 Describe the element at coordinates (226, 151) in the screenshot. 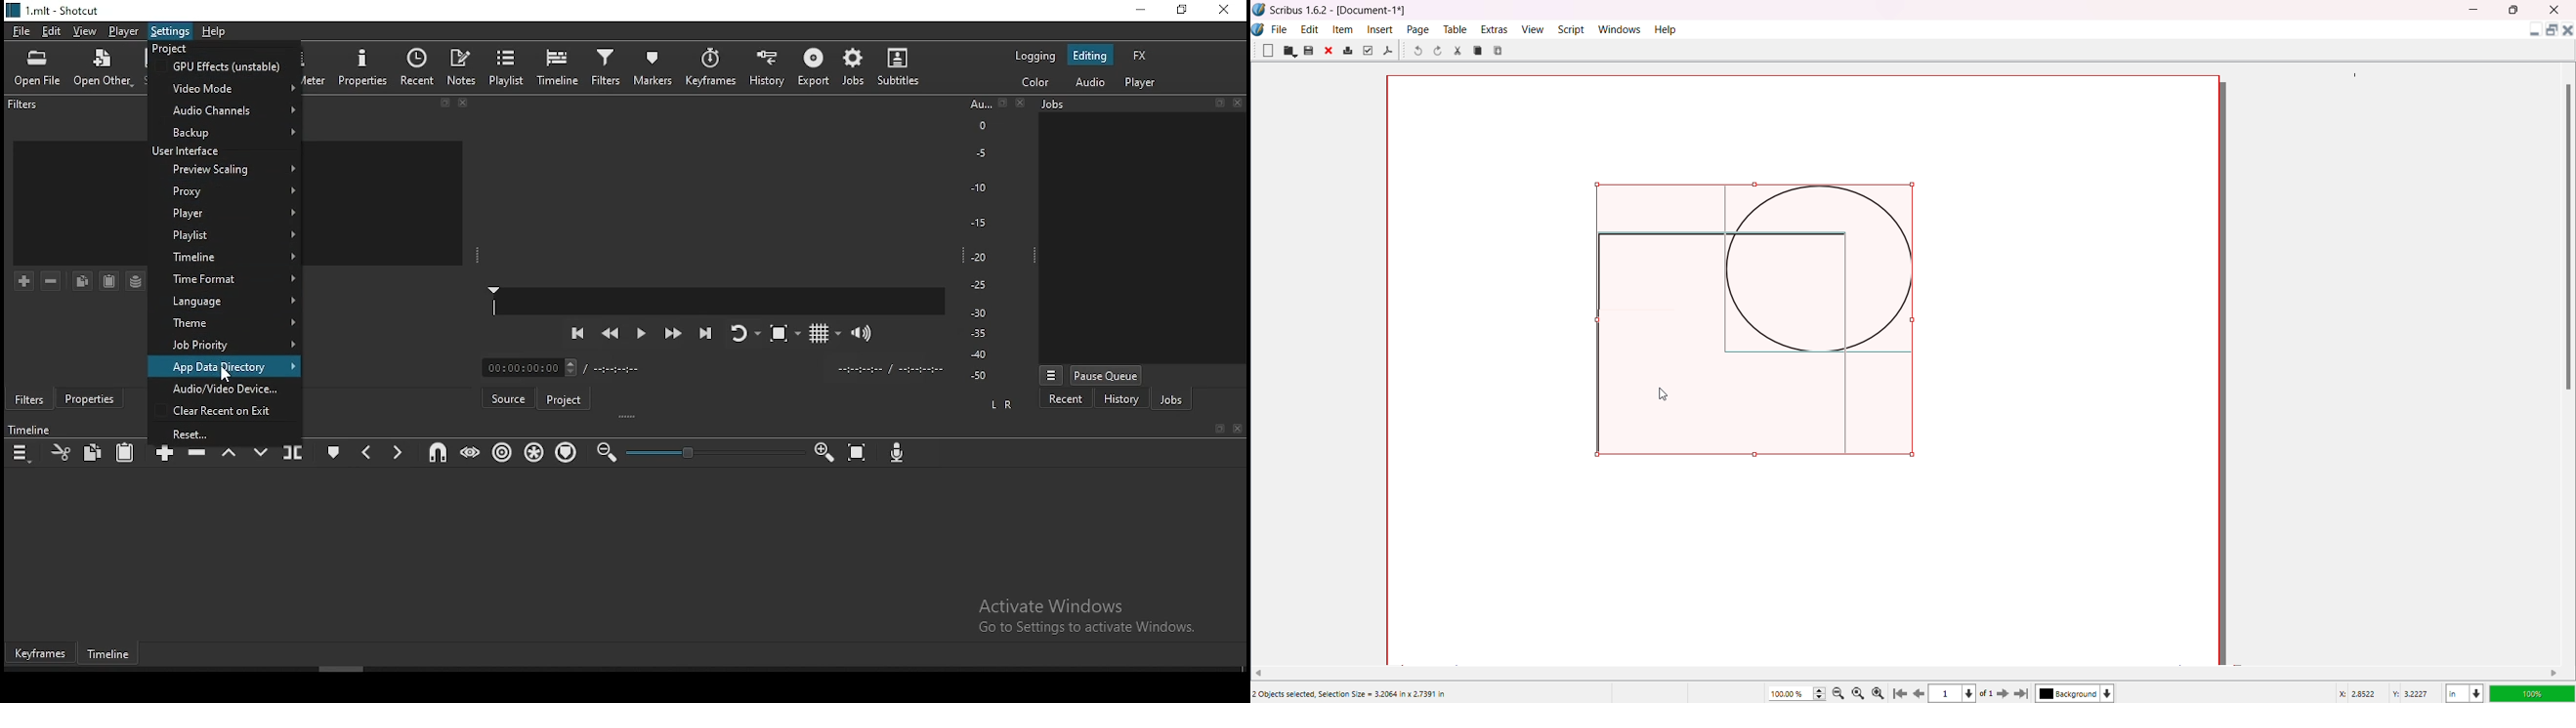

I see `user interface` at that location.